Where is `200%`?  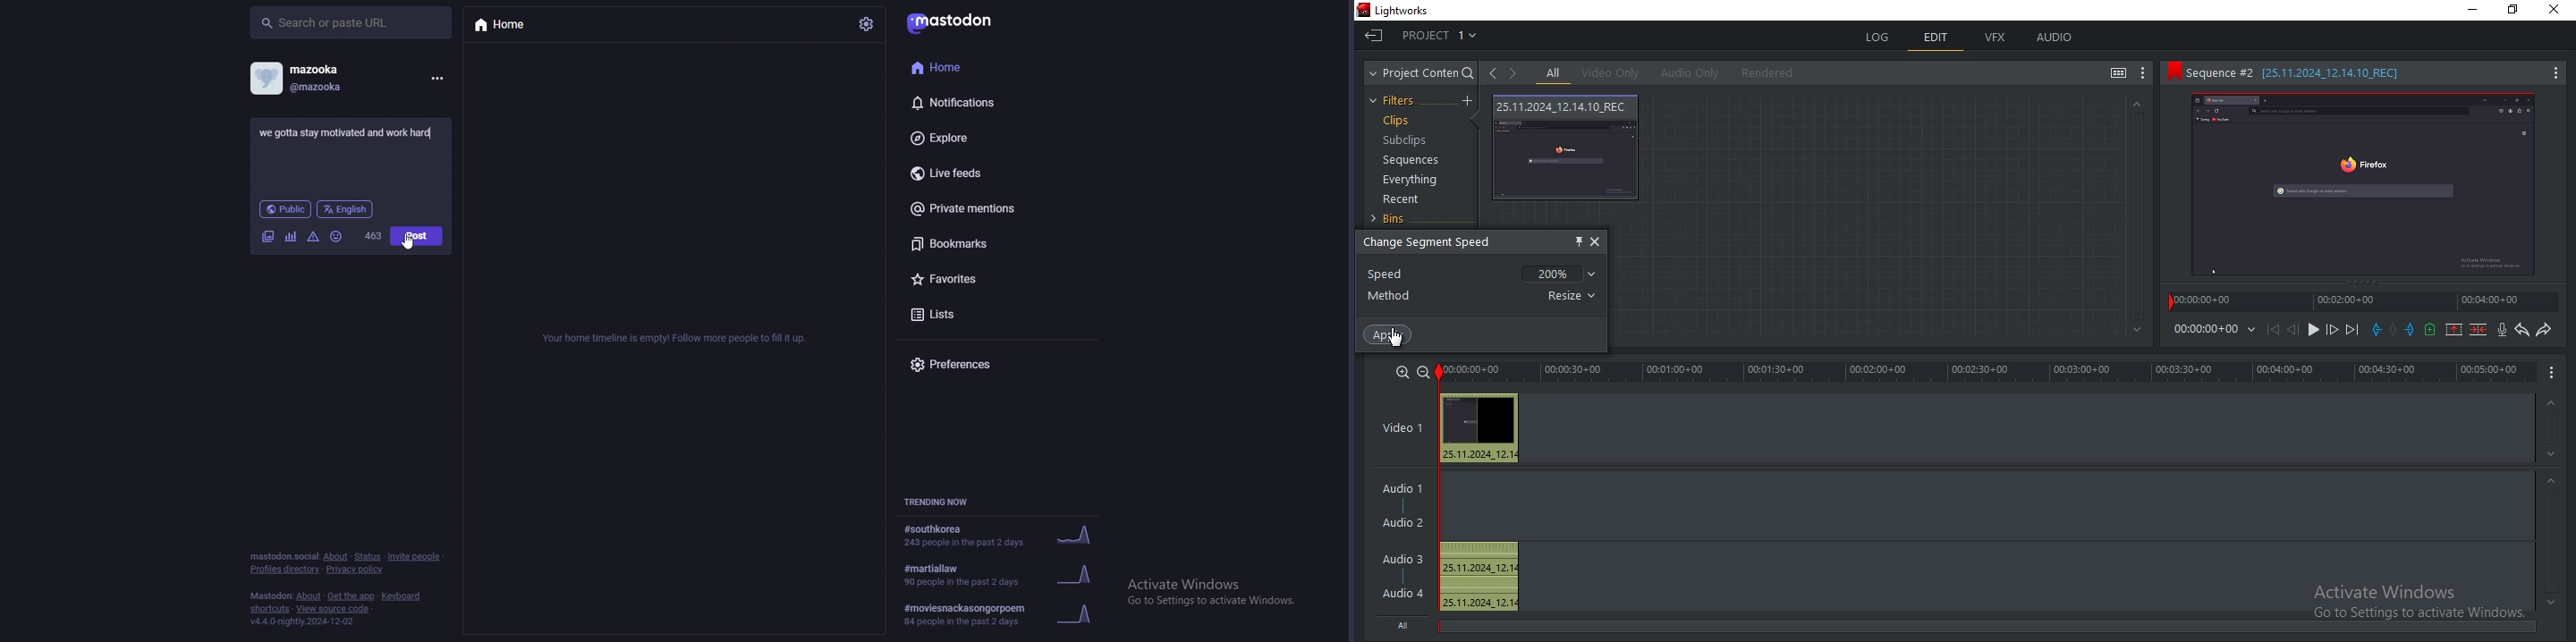
200% is located at coordinates (1561, 271).